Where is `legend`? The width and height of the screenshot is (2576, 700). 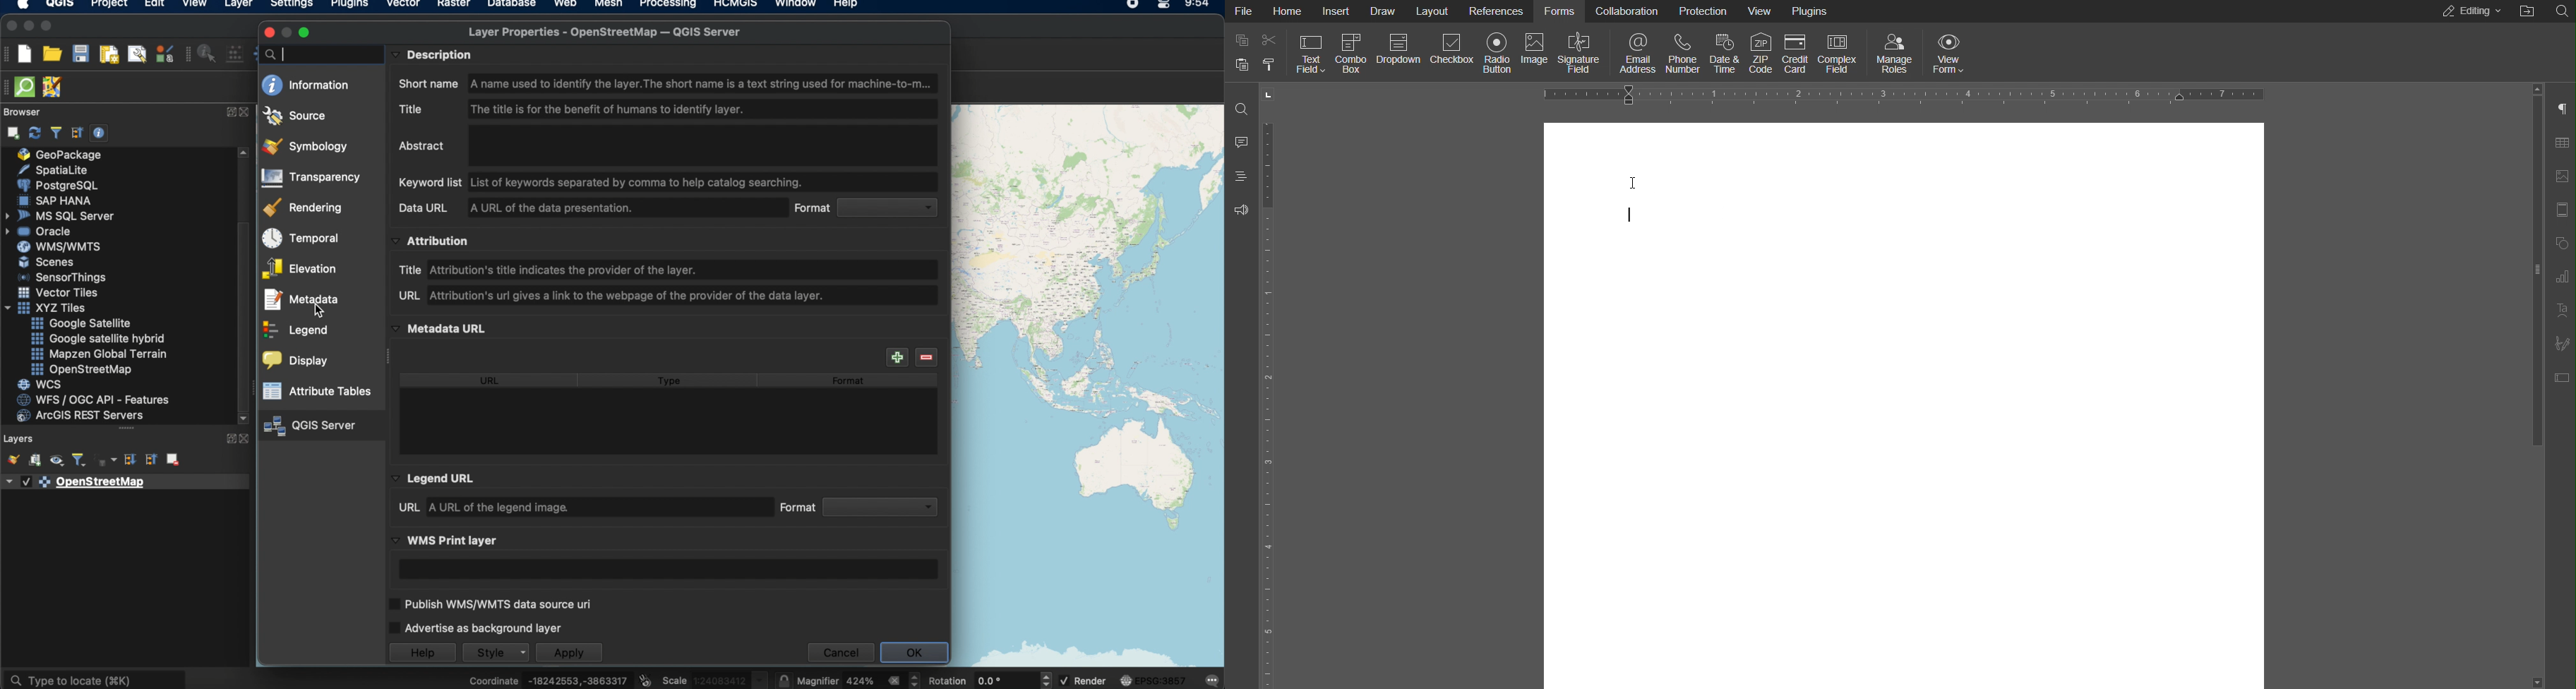
legend is located at coordinates (296, 332).